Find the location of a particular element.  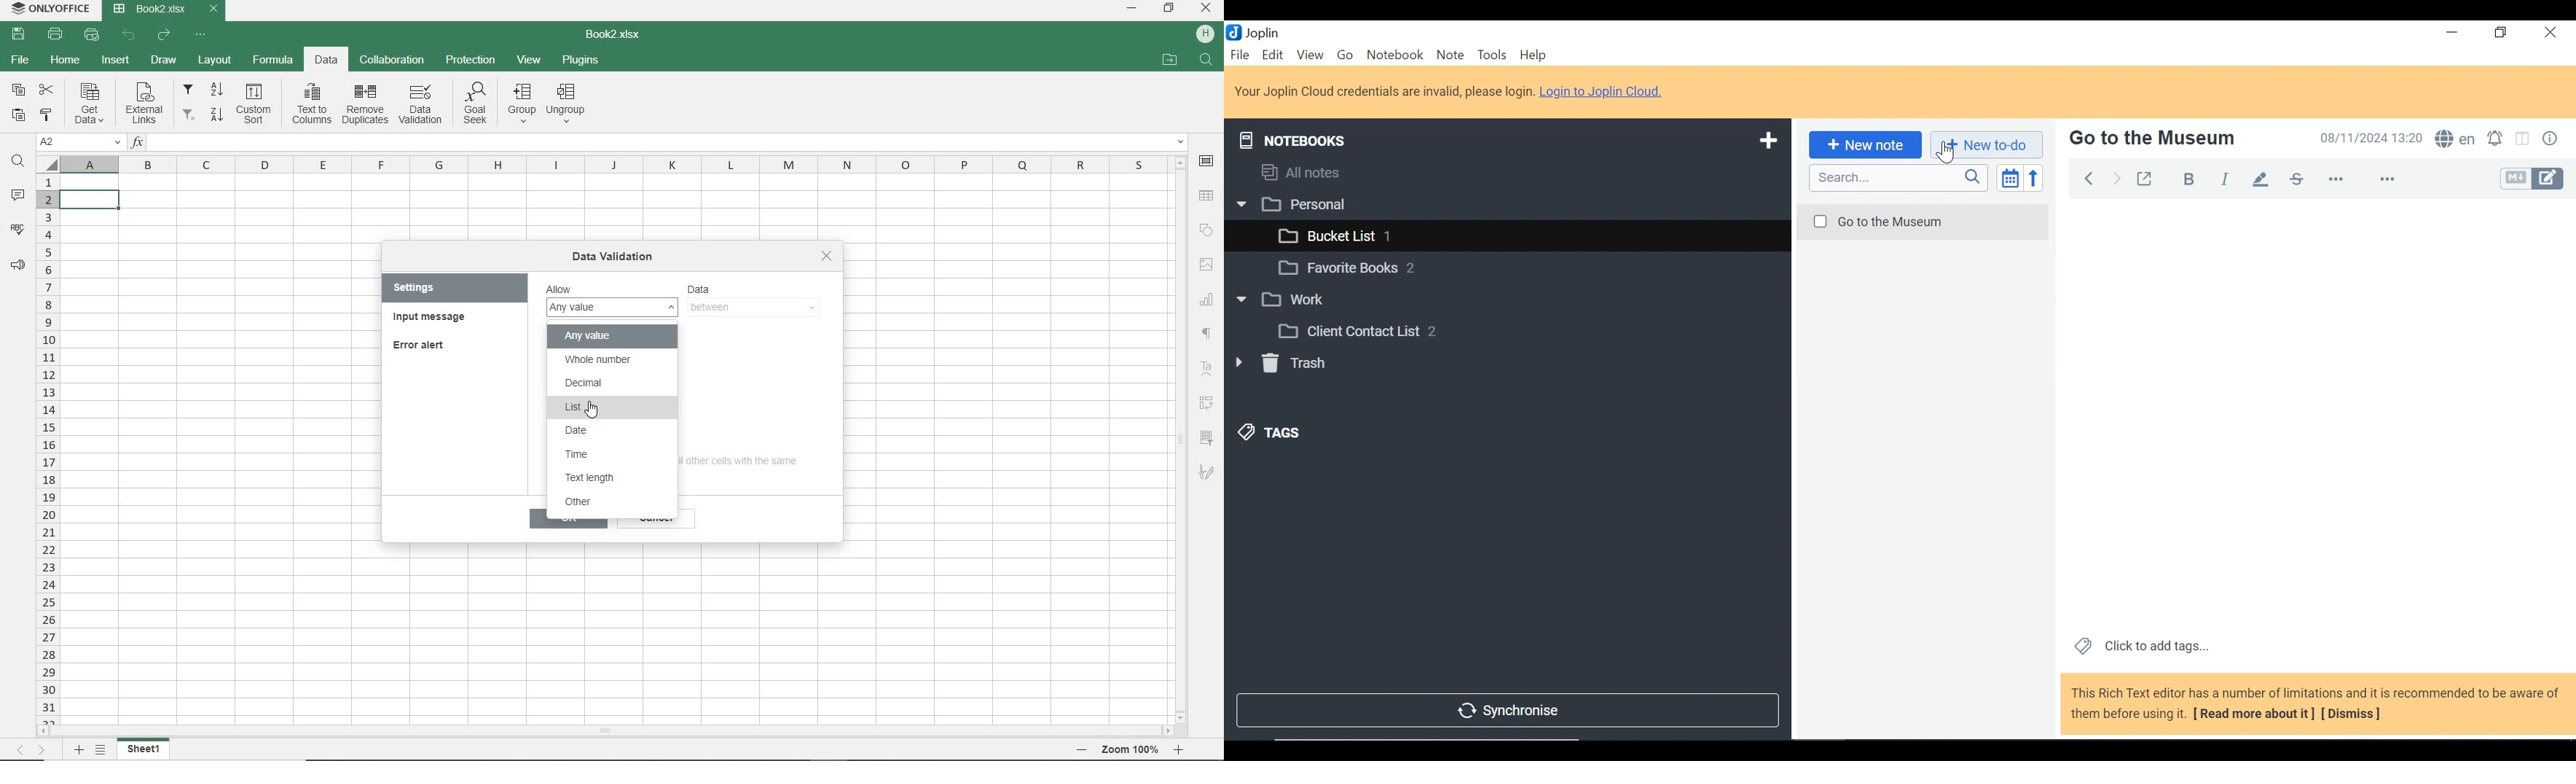

View is located at coordinates (1310, 56).